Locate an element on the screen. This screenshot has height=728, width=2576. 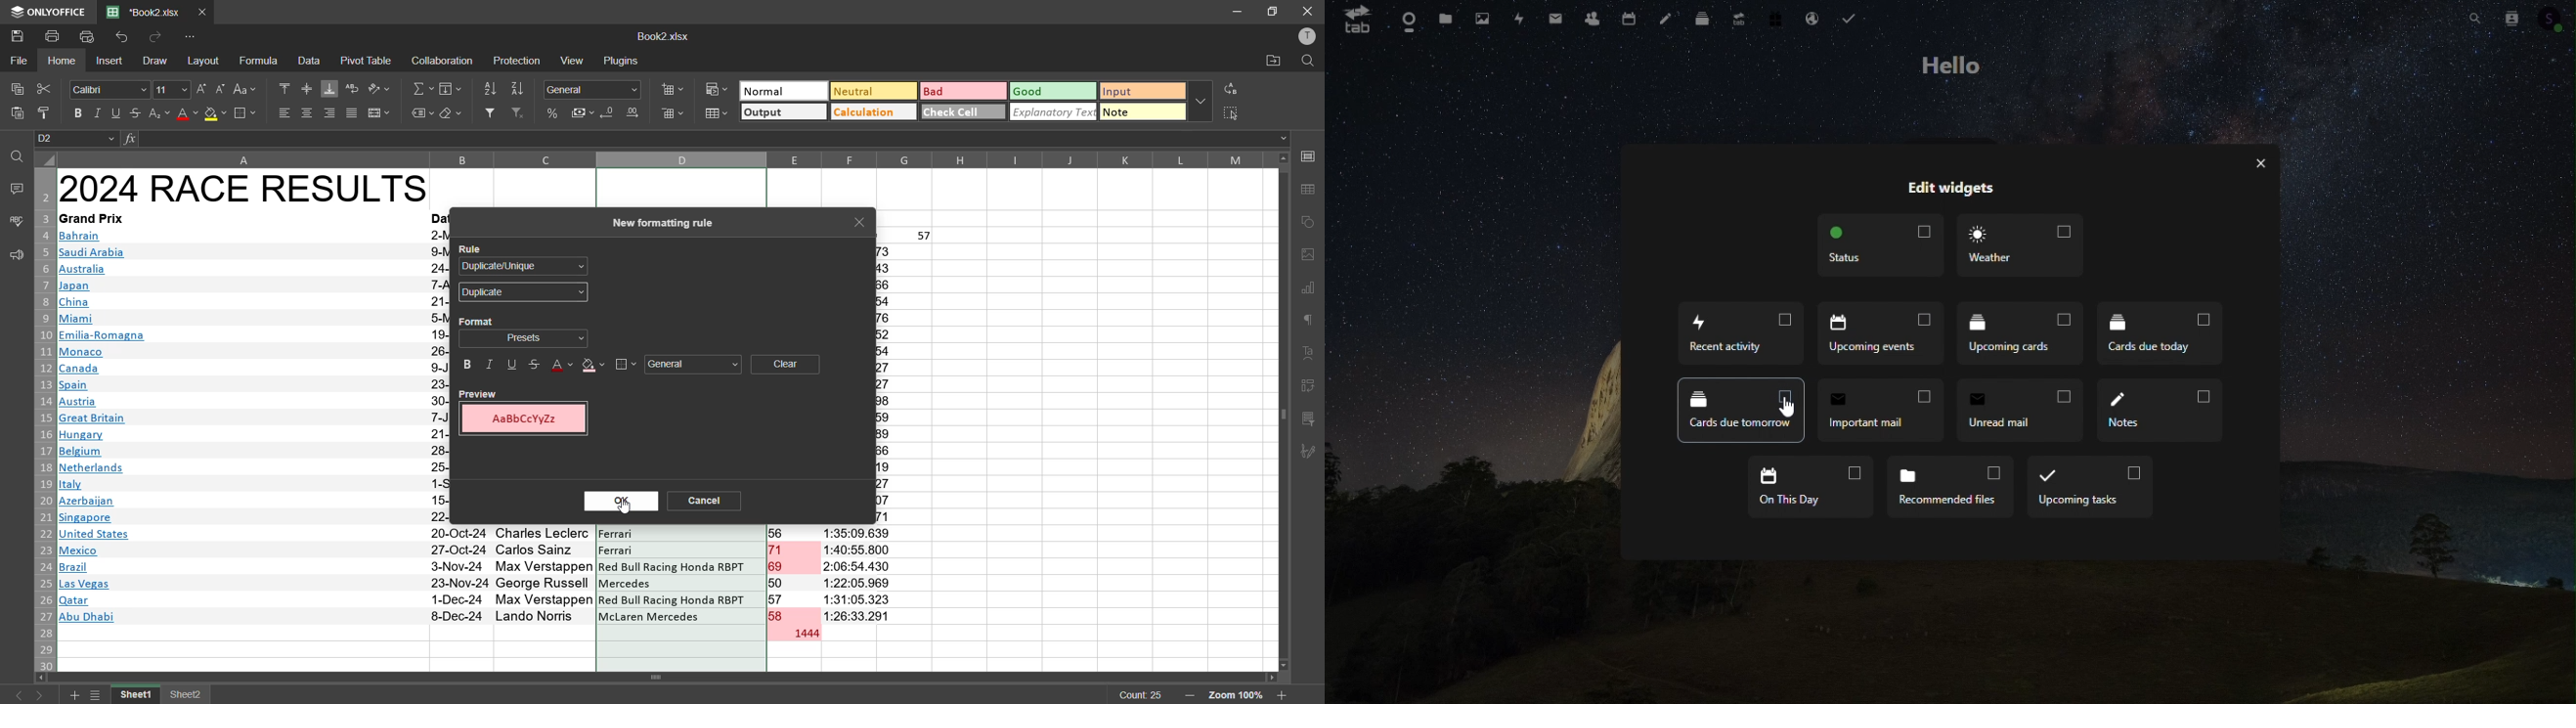
Activity is located at coordinates (1517, 18).